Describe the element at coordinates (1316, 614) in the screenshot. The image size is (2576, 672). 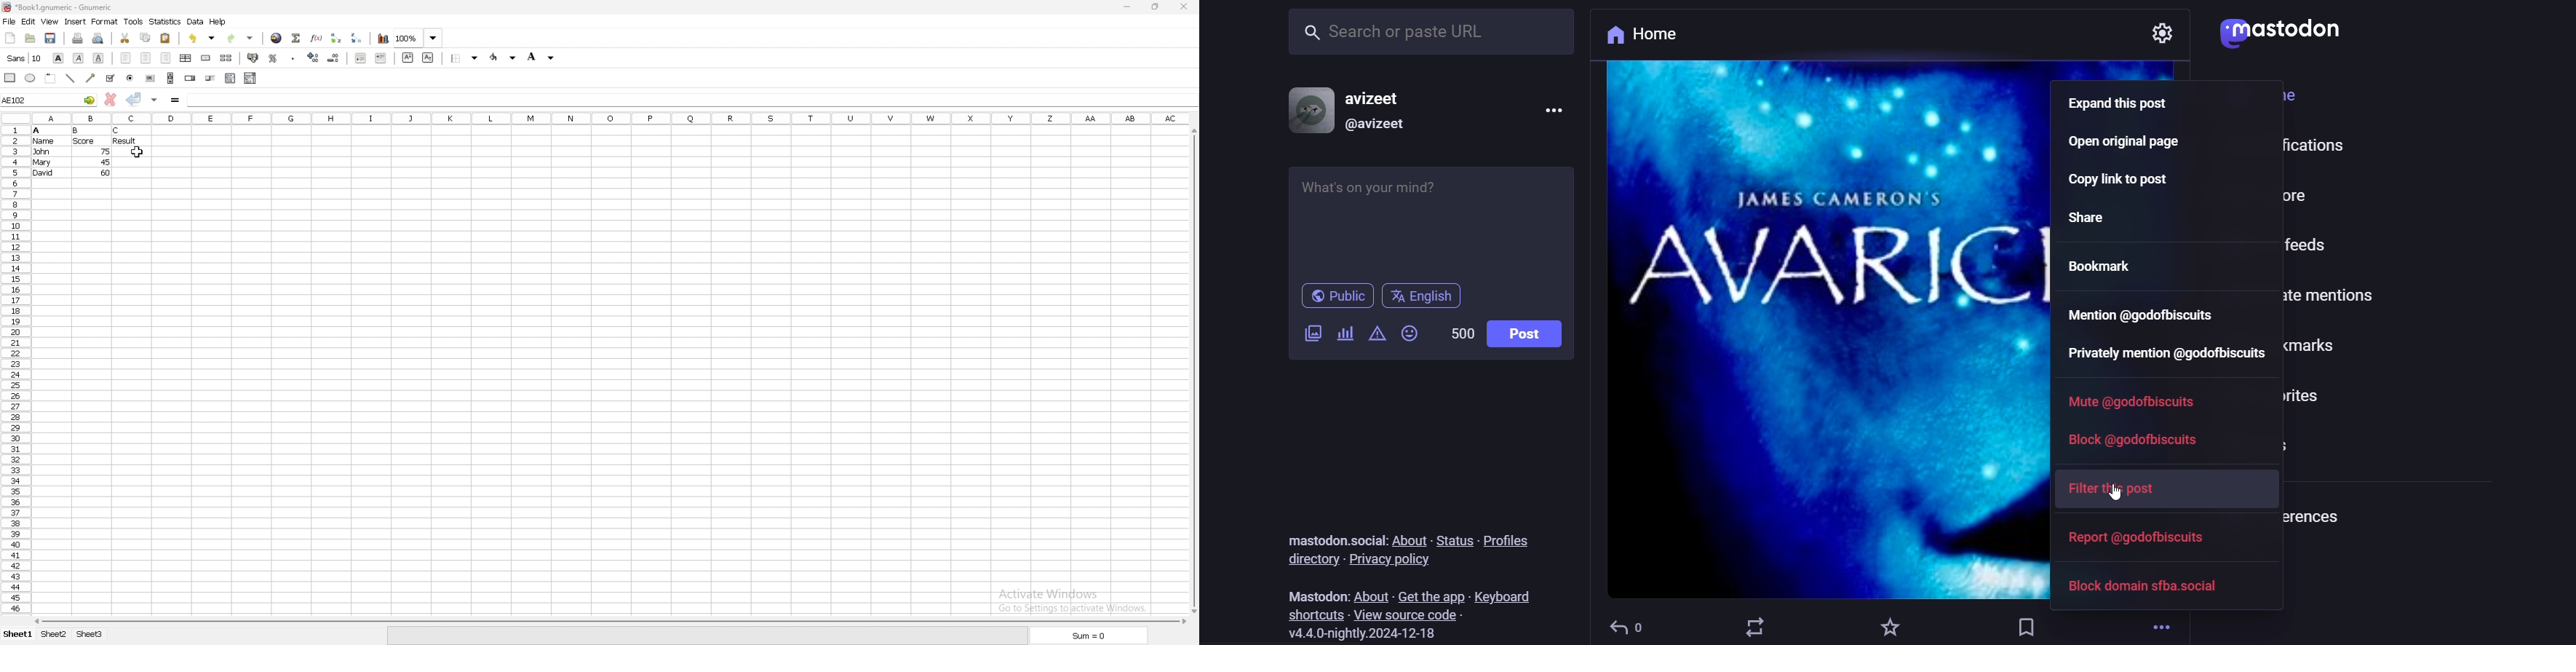
I see `shortcut` at that location.